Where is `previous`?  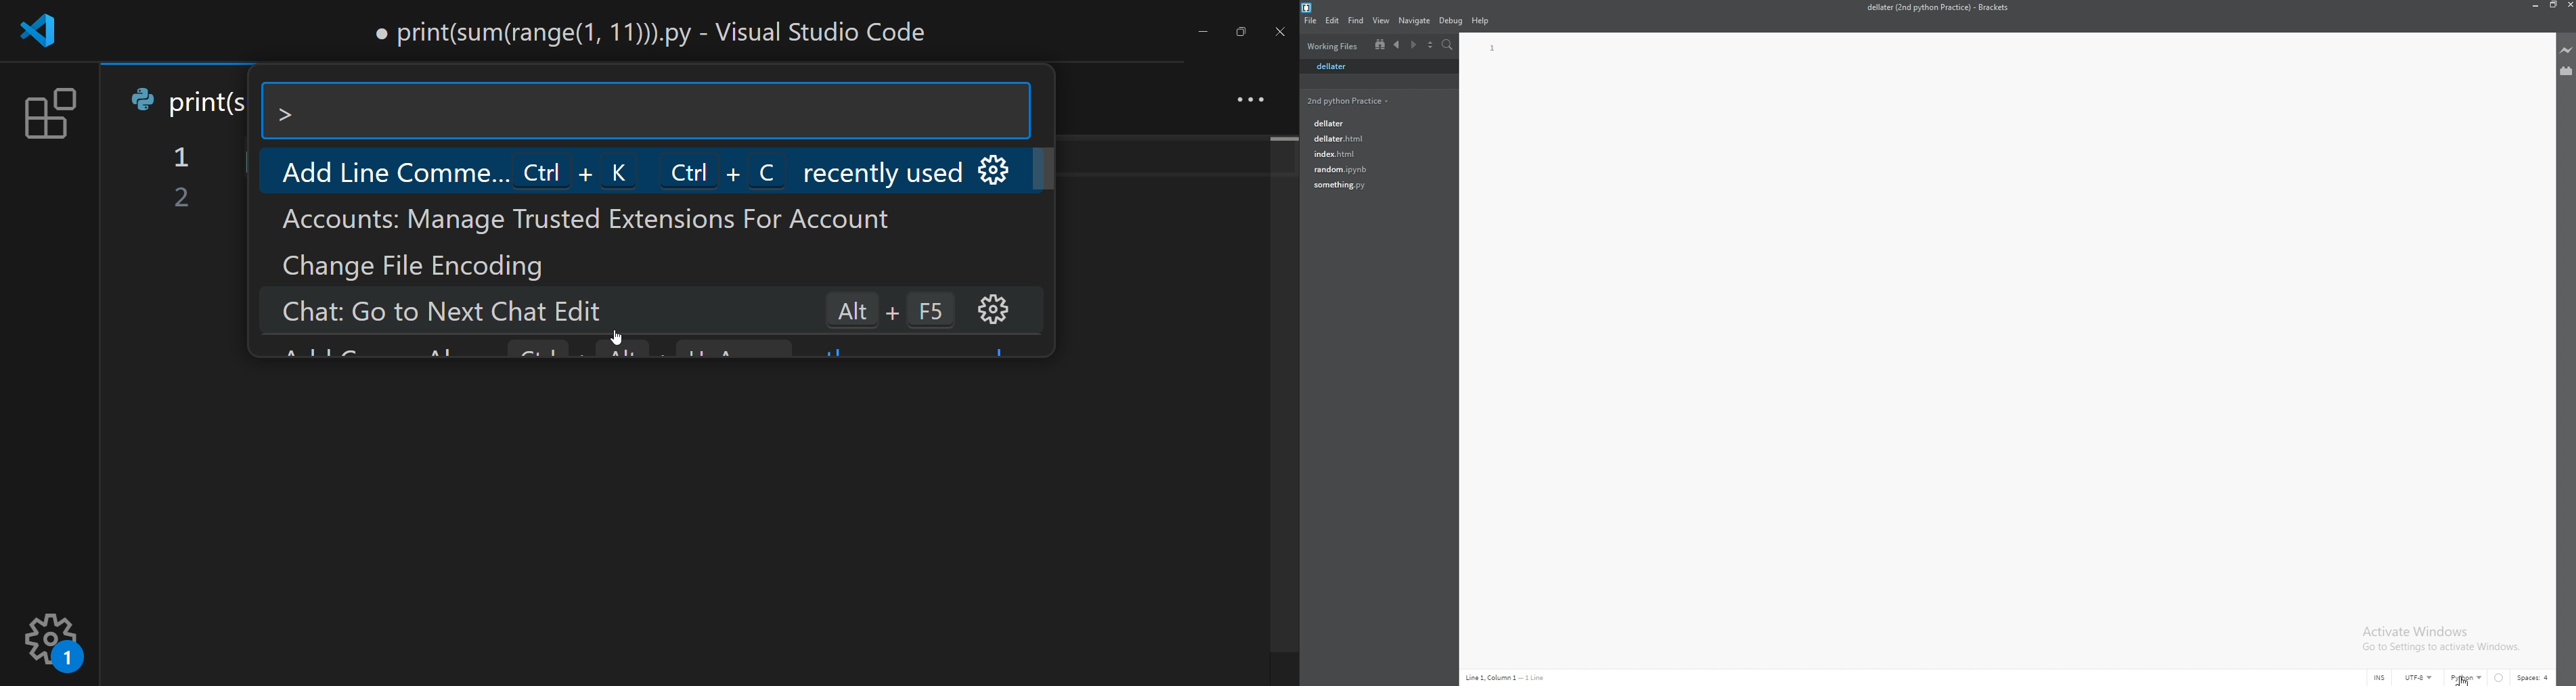
previous is located at coordinates (1397, 45).